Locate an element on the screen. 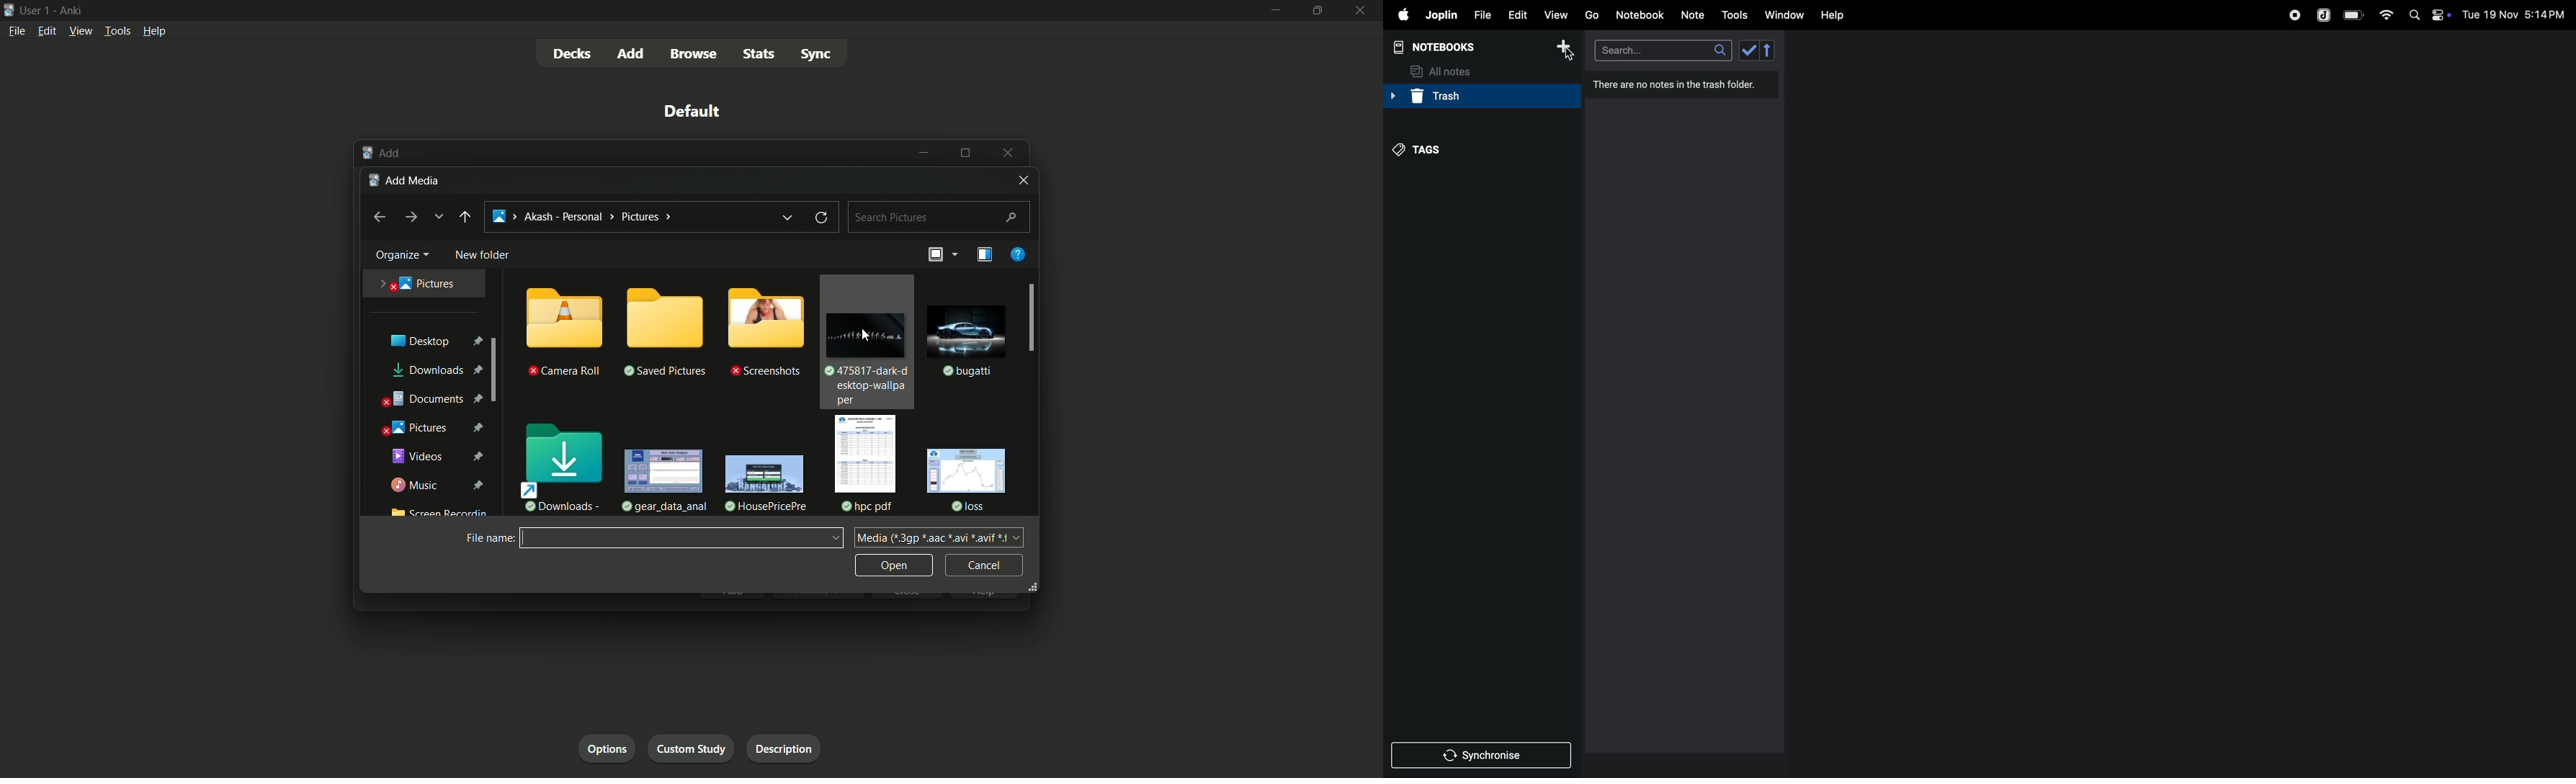 Image resolution: width=2576 pixels, height=784 pixels. browse is located at coordinates (692, 55).